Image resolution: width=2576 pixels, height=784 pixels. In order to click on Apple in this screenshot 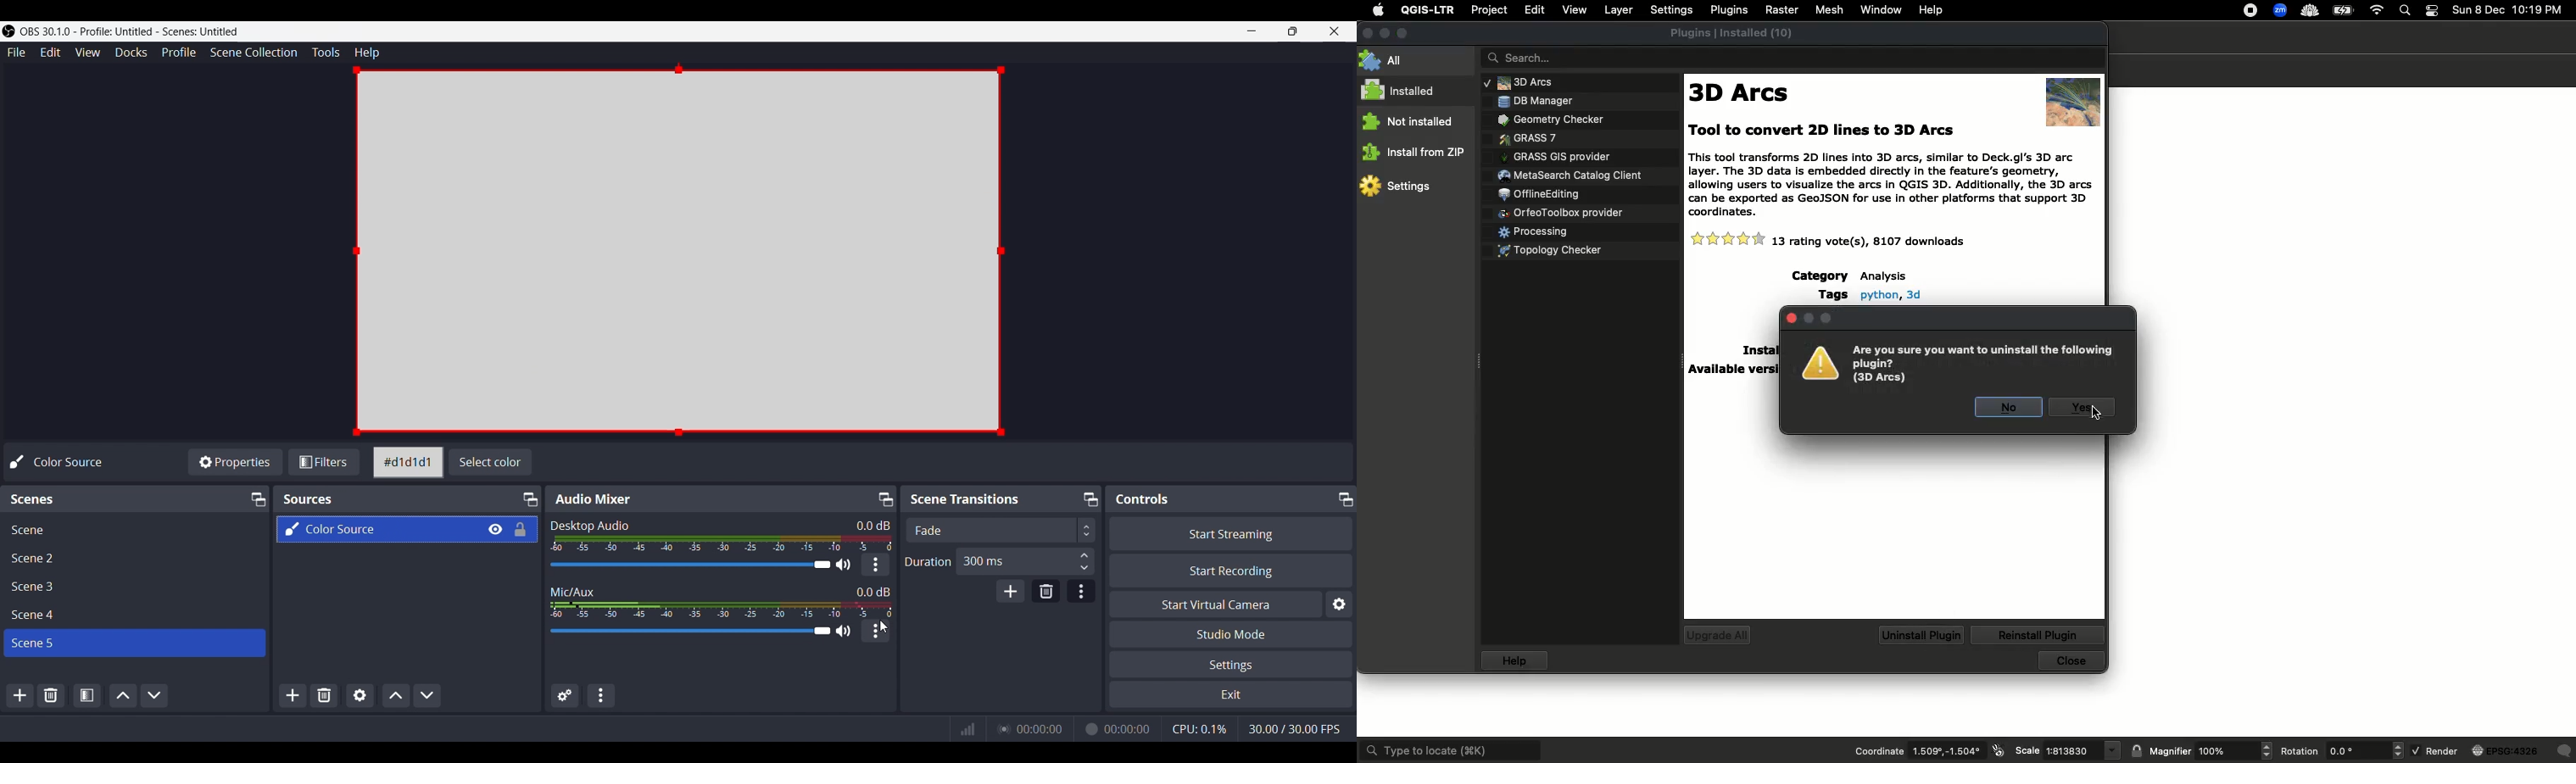, I will do `click(1378, 8)`.